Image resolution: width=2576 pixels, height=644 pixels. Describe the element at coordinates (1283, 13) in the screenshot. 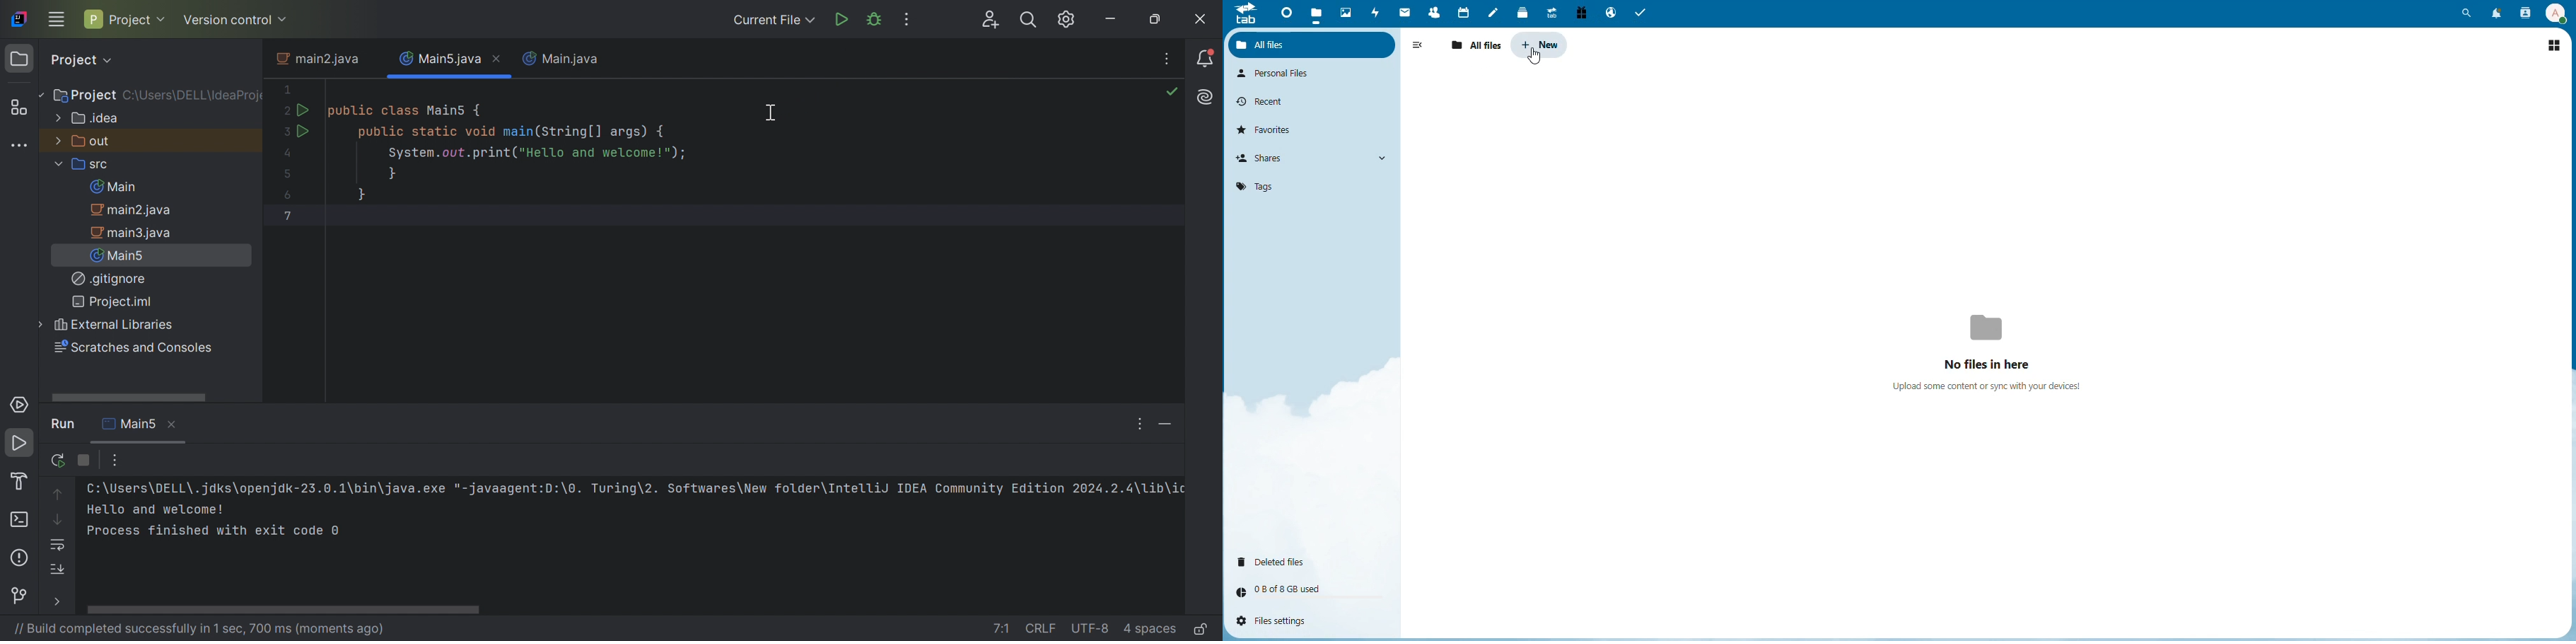

I see `dashboard` at that location.